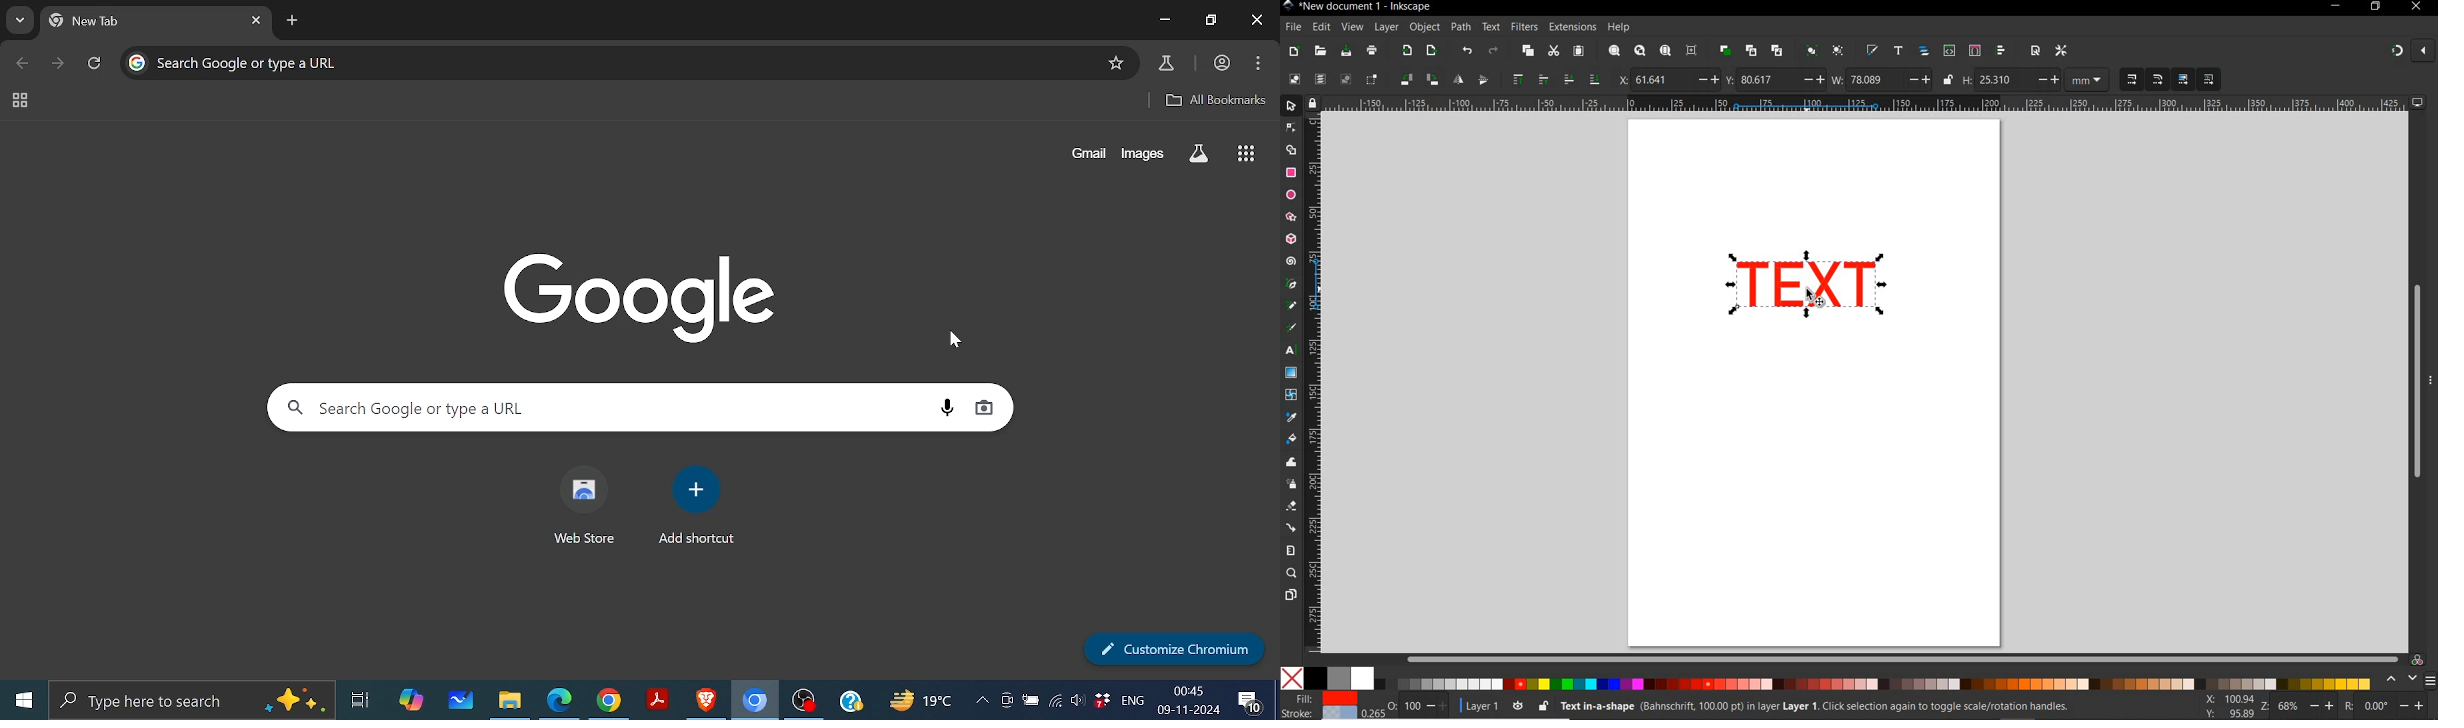 The height and width of the screenshot is (728, 2464). Describe the element at coordinates (1357, 6) in the screenshot. I see `file name` at that location.